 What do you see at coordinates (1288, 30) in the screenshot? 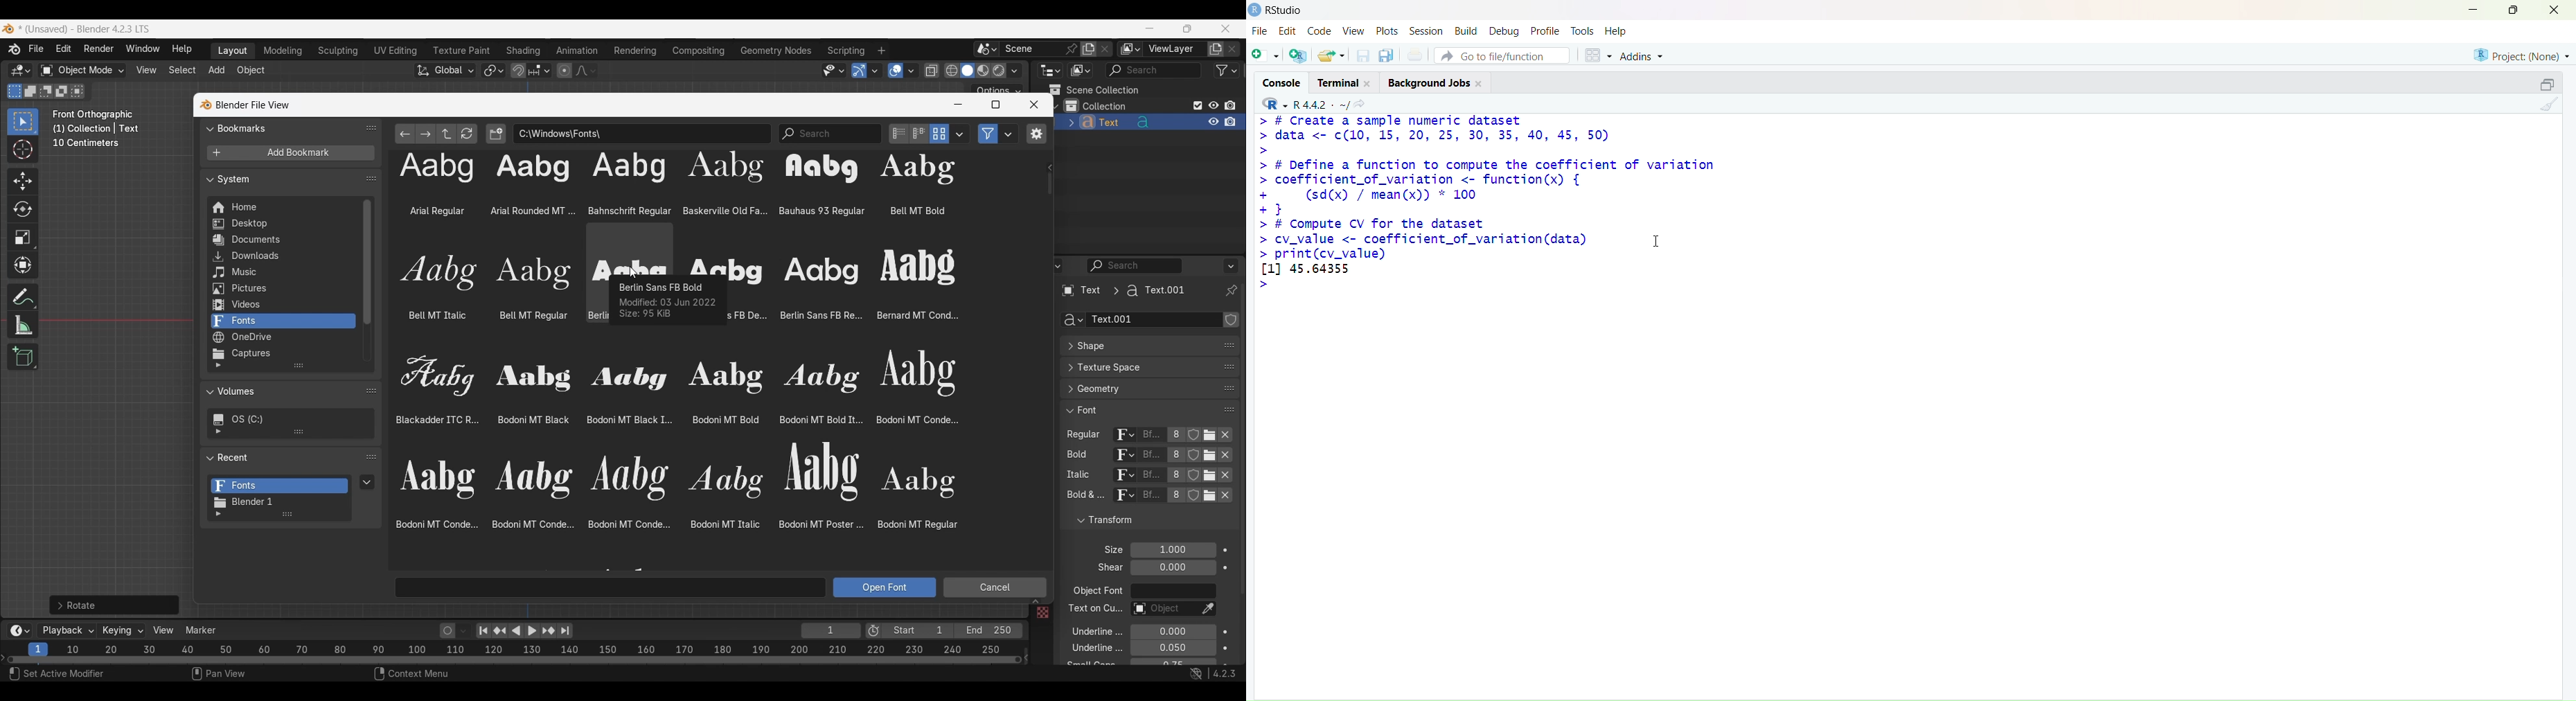
I see `edit` at bounding box center [1288, 30].